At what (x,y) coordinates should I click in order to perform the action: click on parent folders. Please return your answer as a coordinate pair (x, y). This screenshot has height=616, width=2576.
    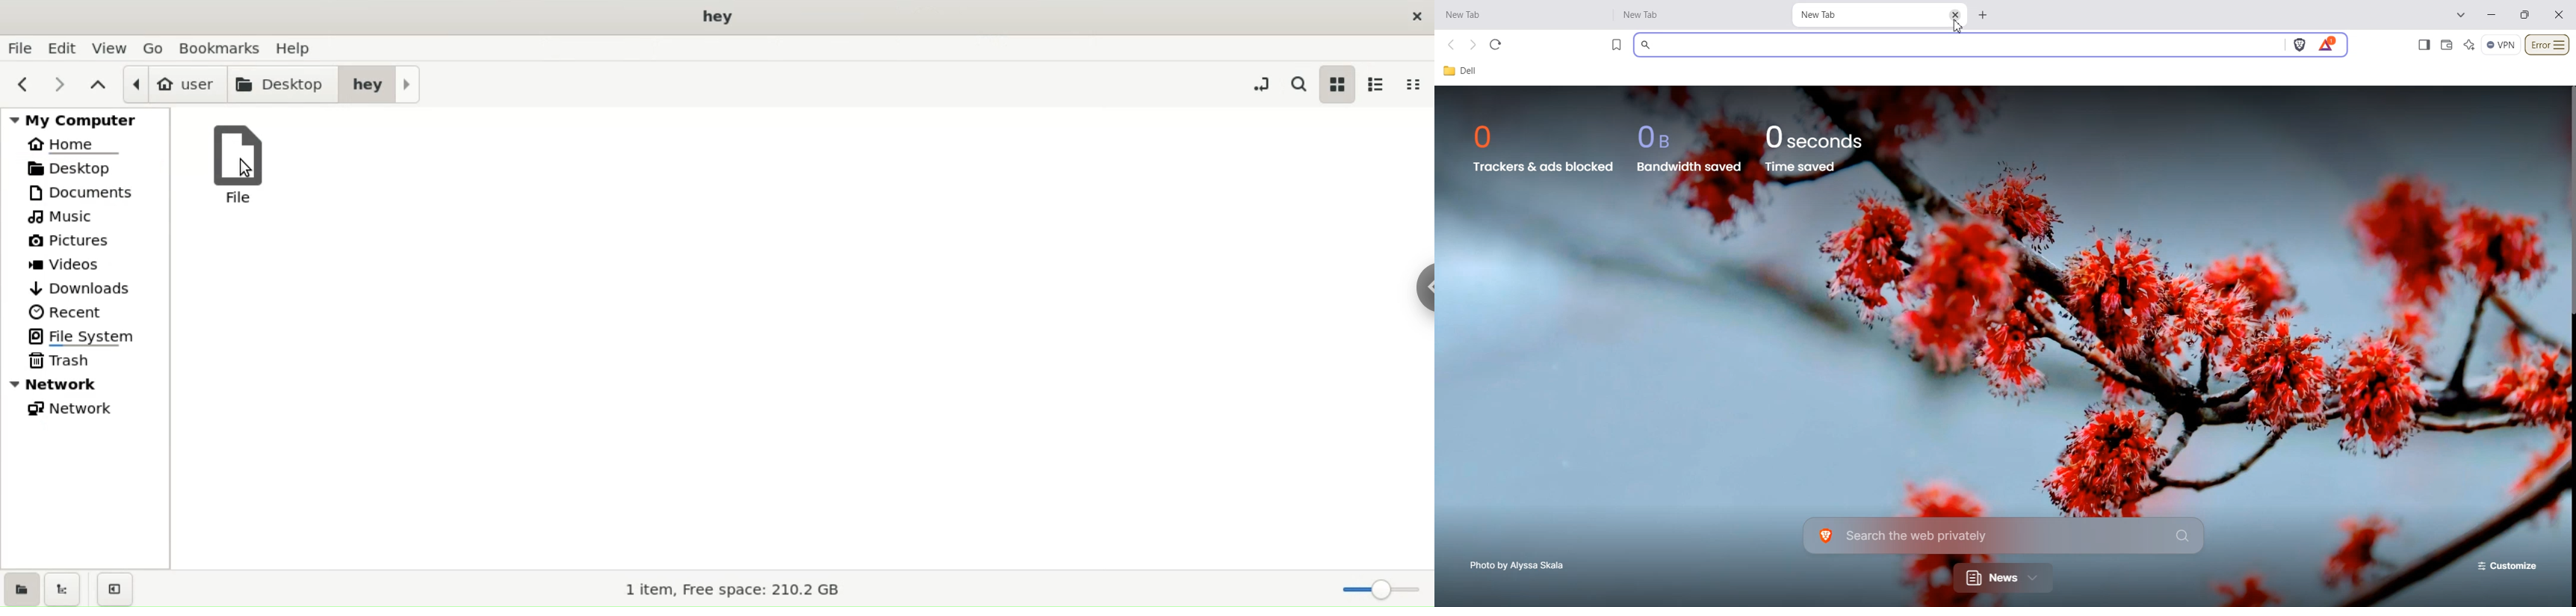
    Looking at the image, I should click on (96, 83).